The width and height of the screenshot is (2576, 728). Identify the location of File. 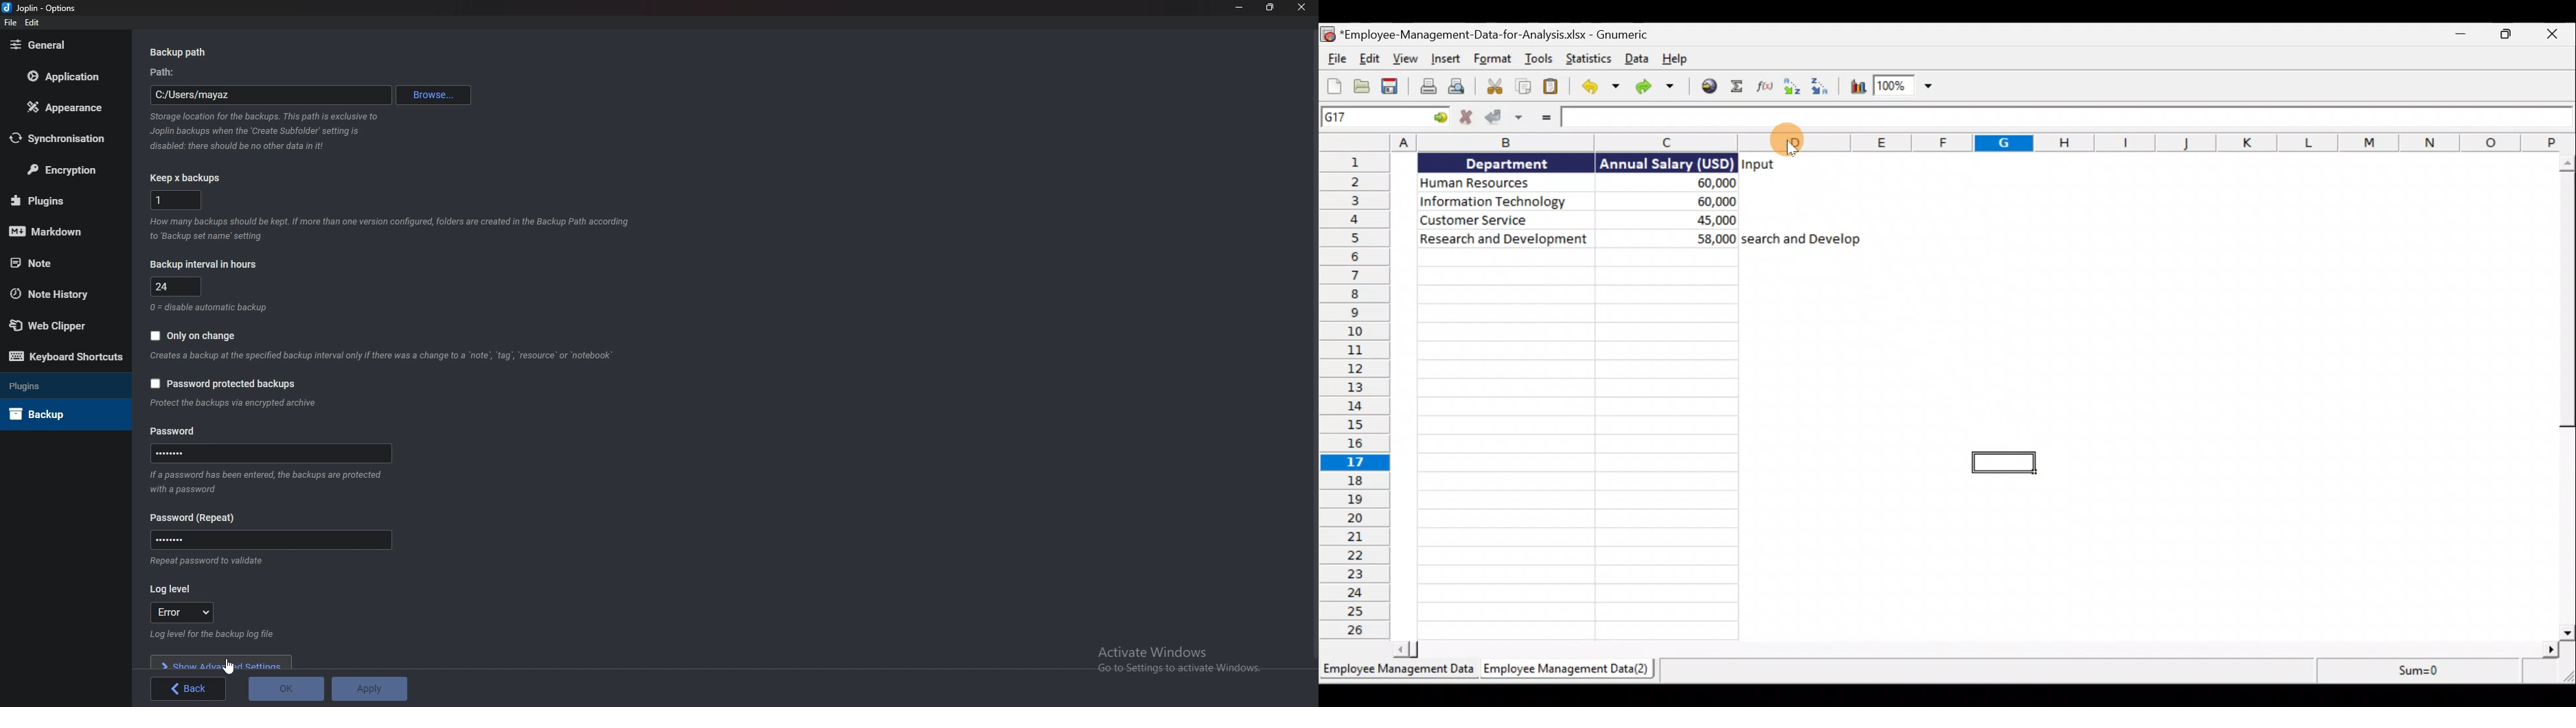
(1334, 54).